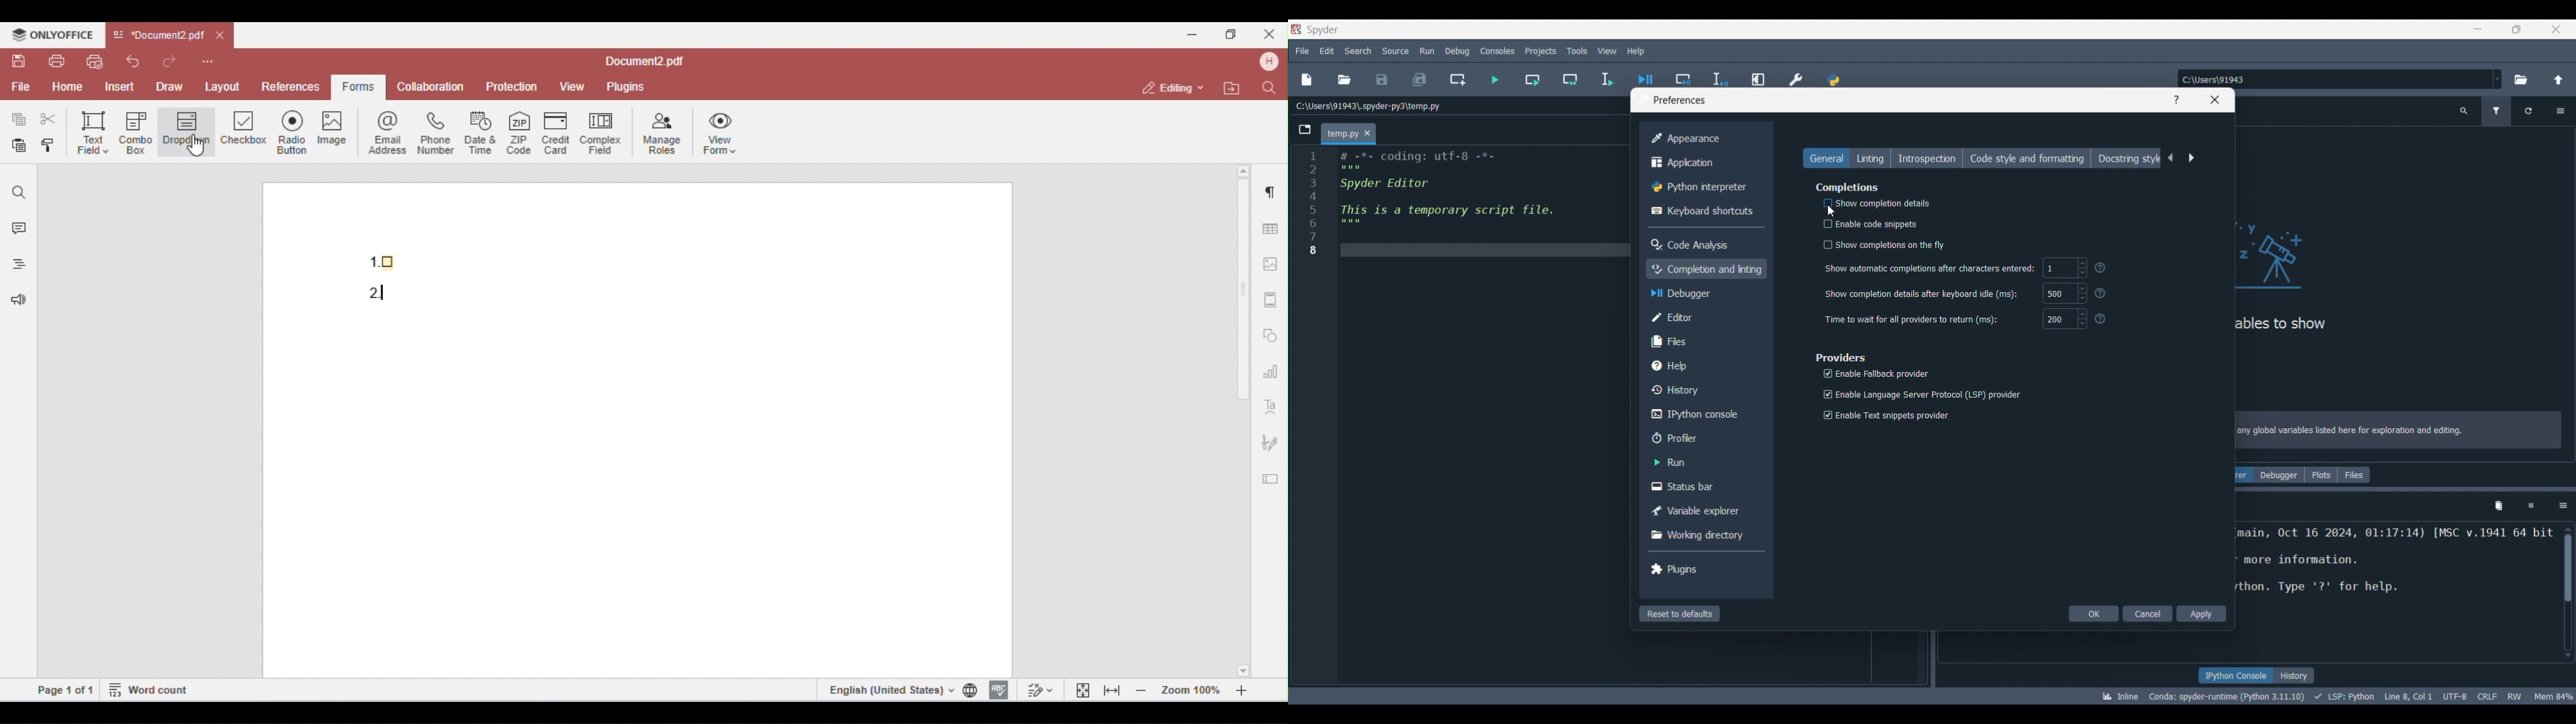 This screenshot has height=728, width=2576. I want to click on Scrollbar, so click(2568, 575).